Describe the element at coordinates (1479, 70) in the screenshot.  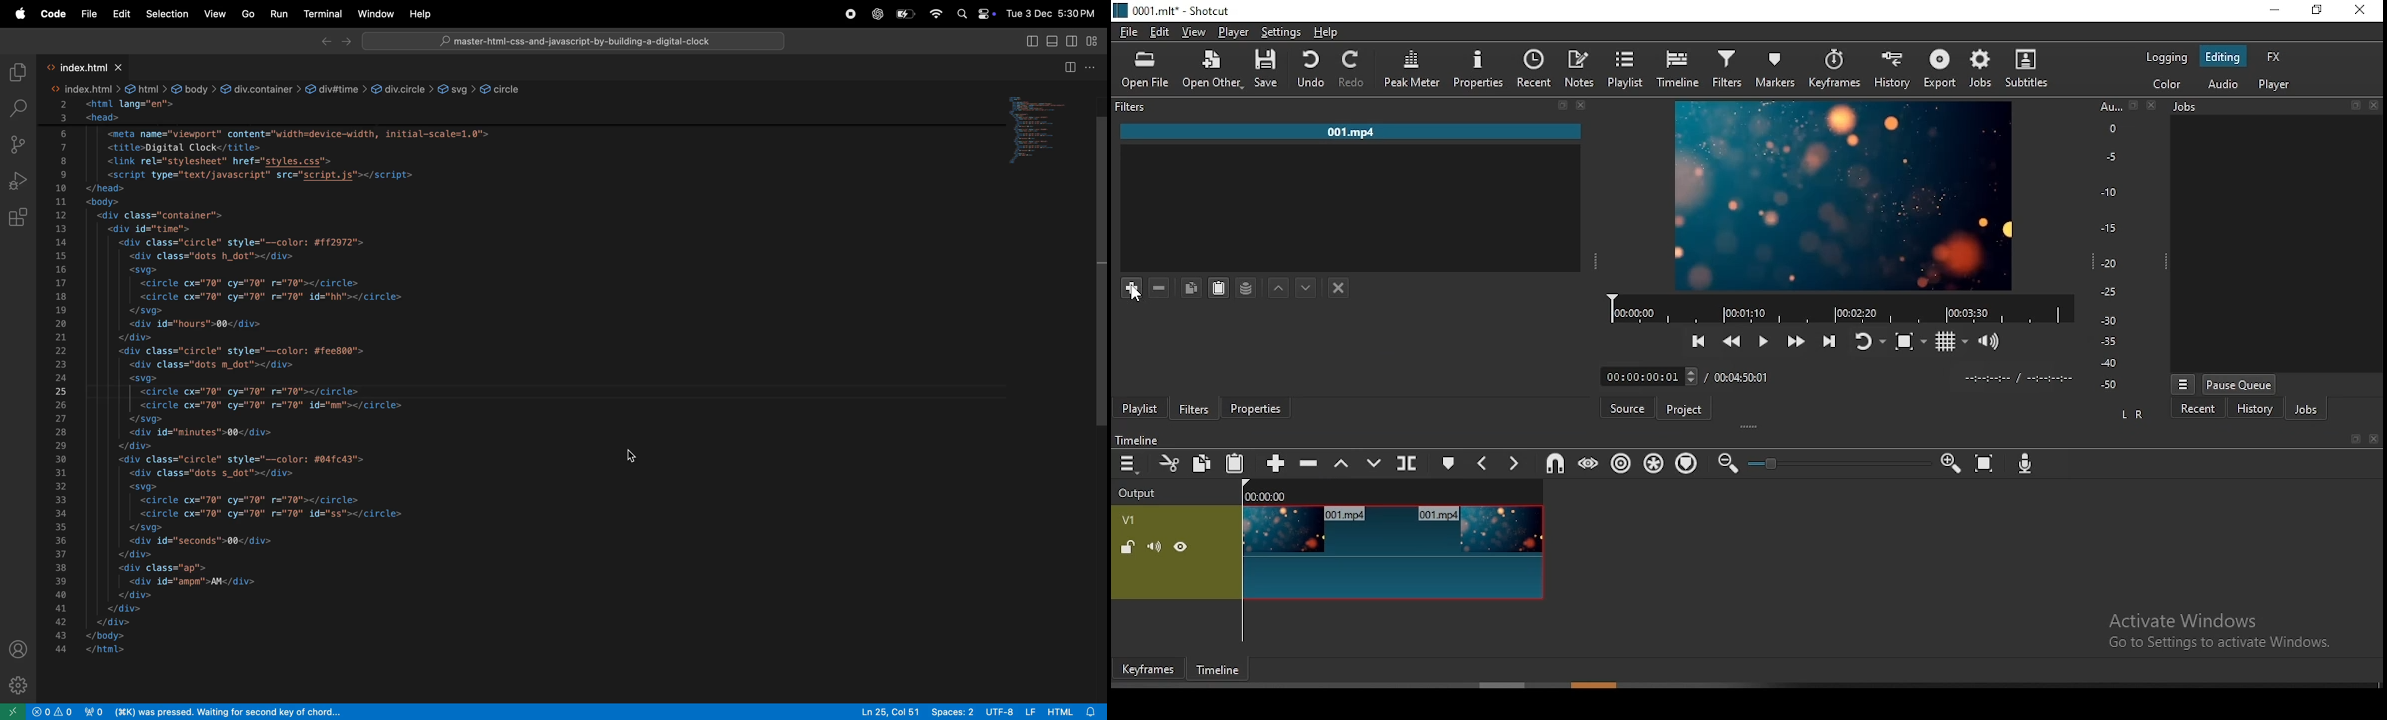
I see `properties` at that location.